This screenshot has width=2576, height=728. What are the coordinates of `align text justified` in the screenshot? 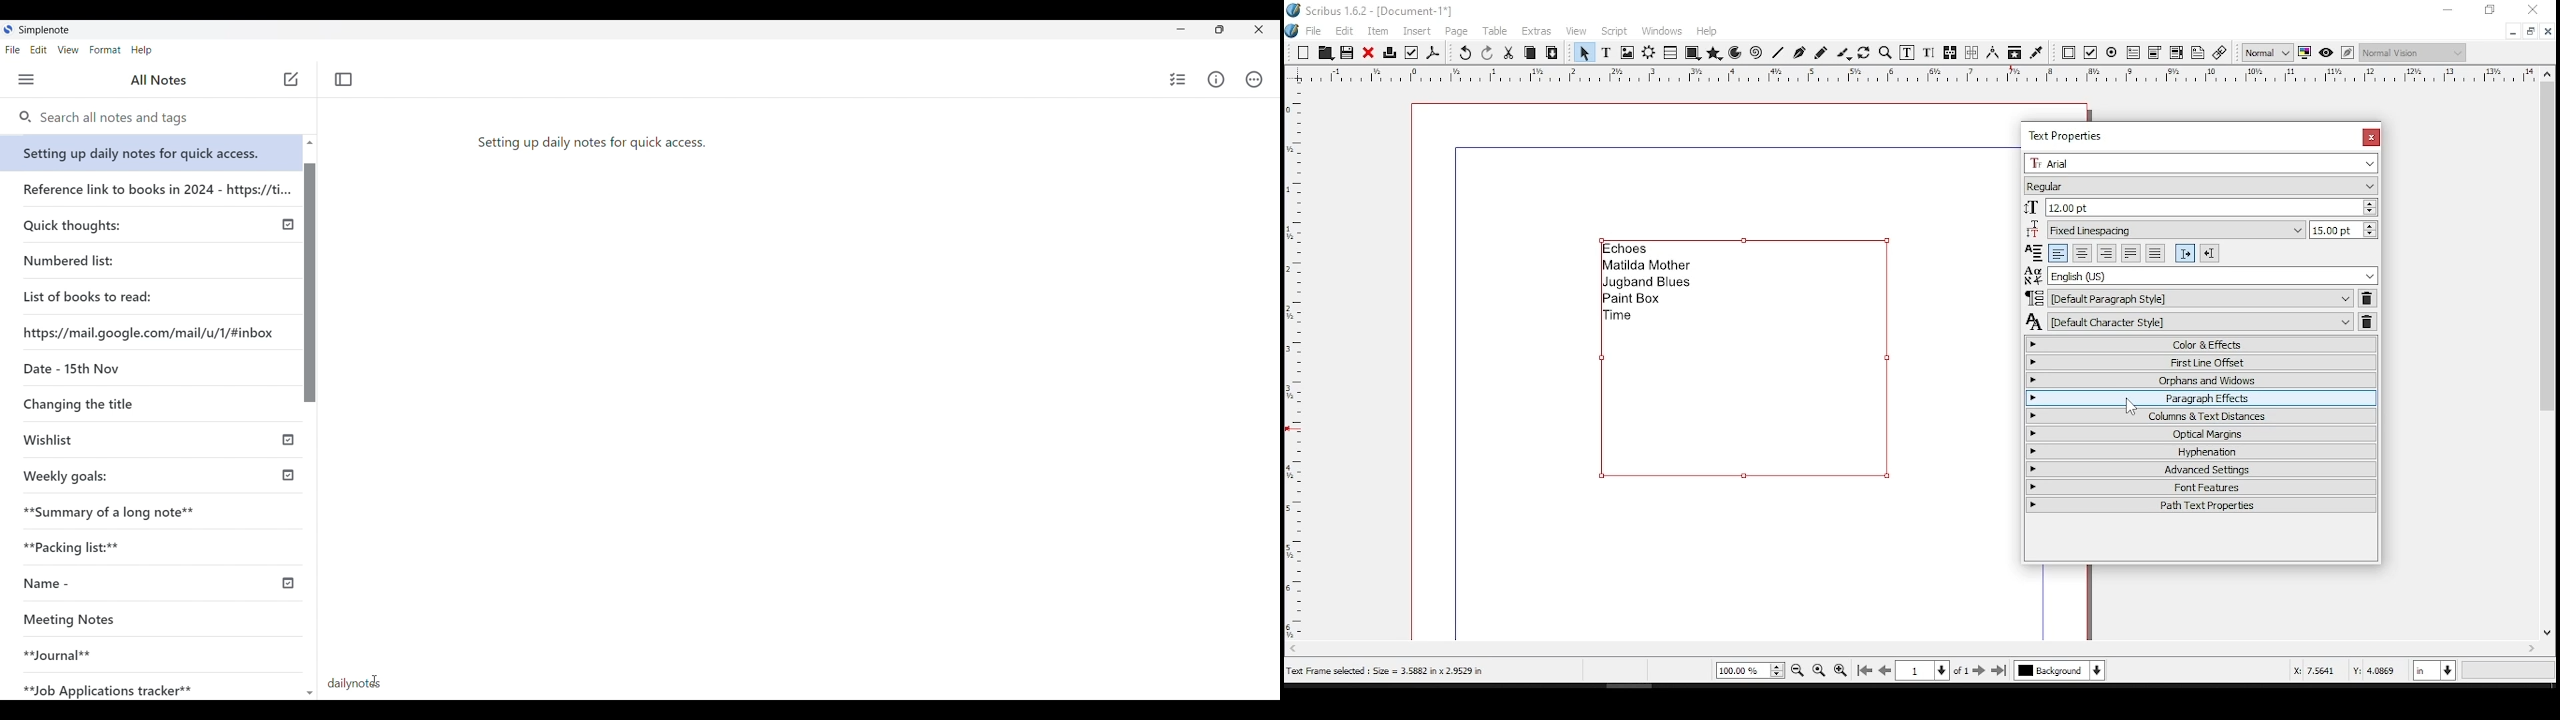 It's located at (2130, 253).